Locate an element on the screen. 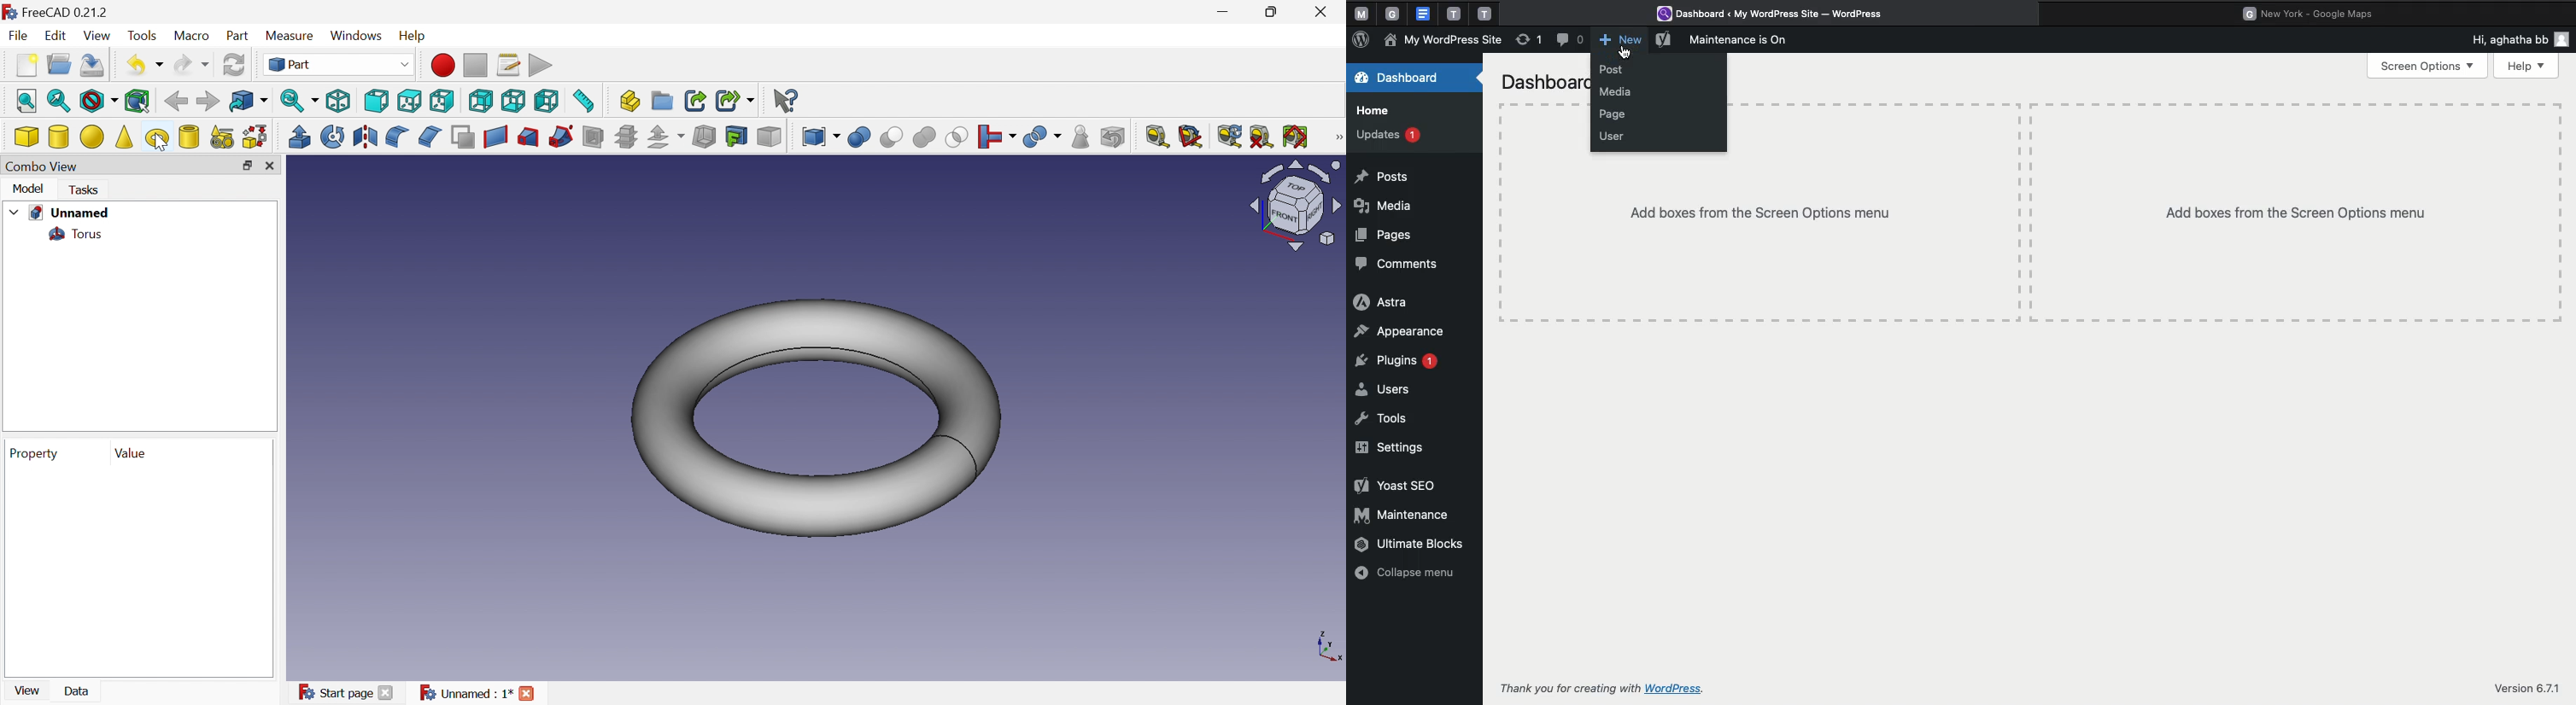 This screenshot has height=728, width=2576. Cross-section is located at coordinates (627, 137).